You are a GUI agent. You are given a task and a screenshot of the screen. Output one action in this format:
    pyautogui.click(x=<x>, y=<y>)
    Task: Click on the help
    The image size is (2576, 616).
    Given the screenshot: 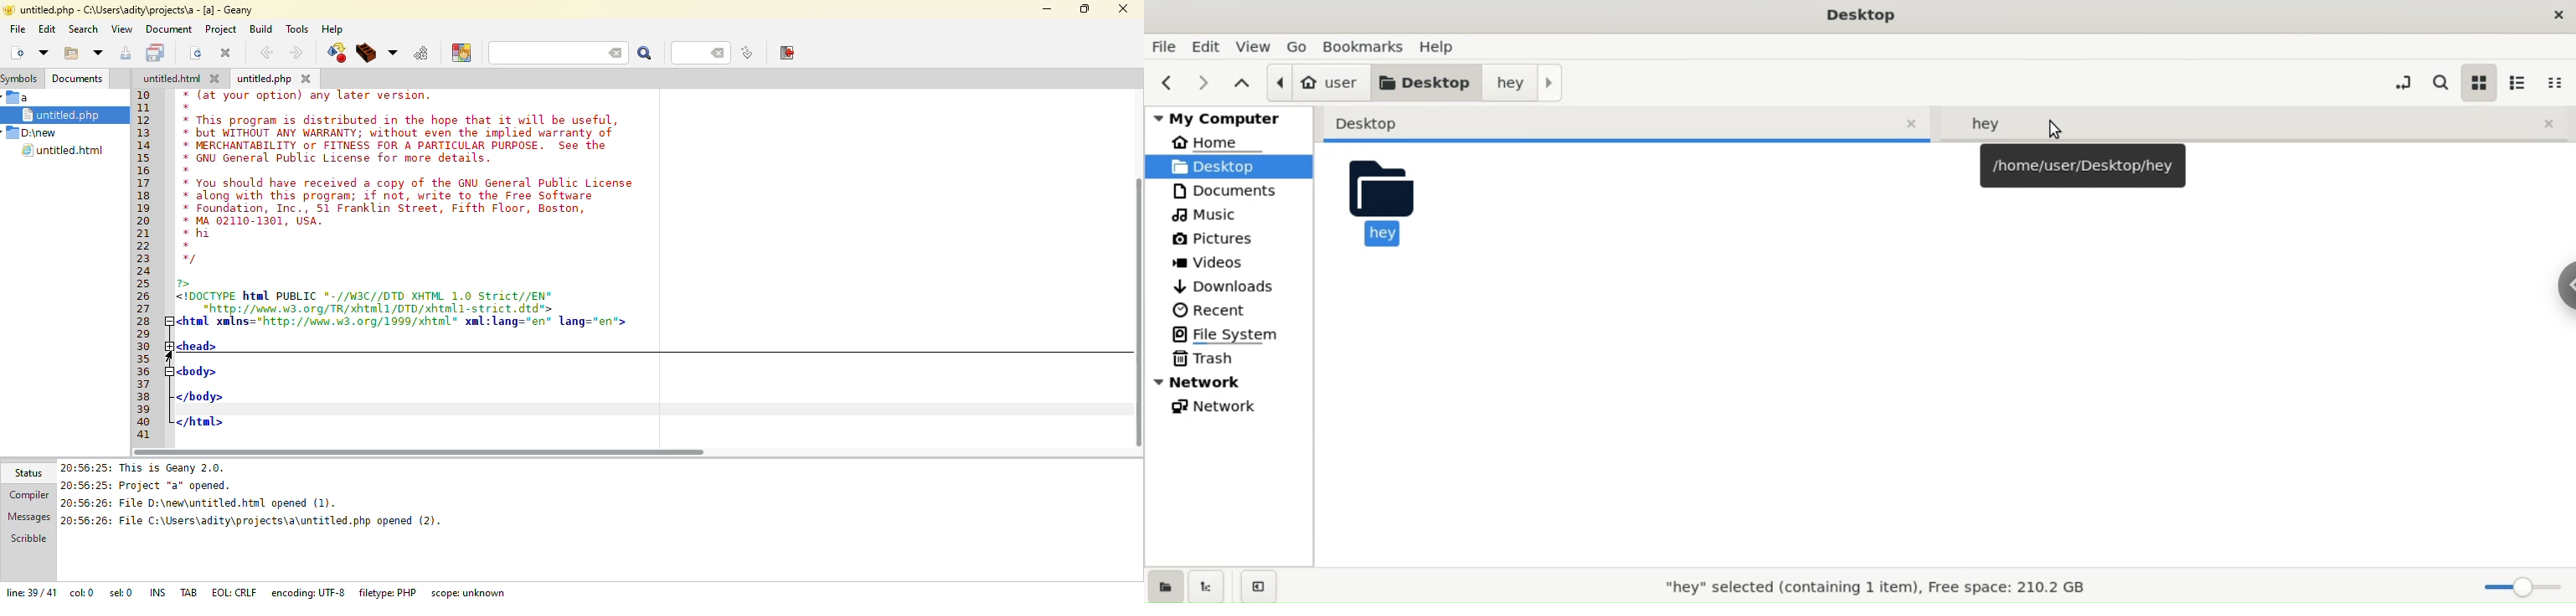 What is the action you would take?
    pyautogui.click(x=331, y=29)
    